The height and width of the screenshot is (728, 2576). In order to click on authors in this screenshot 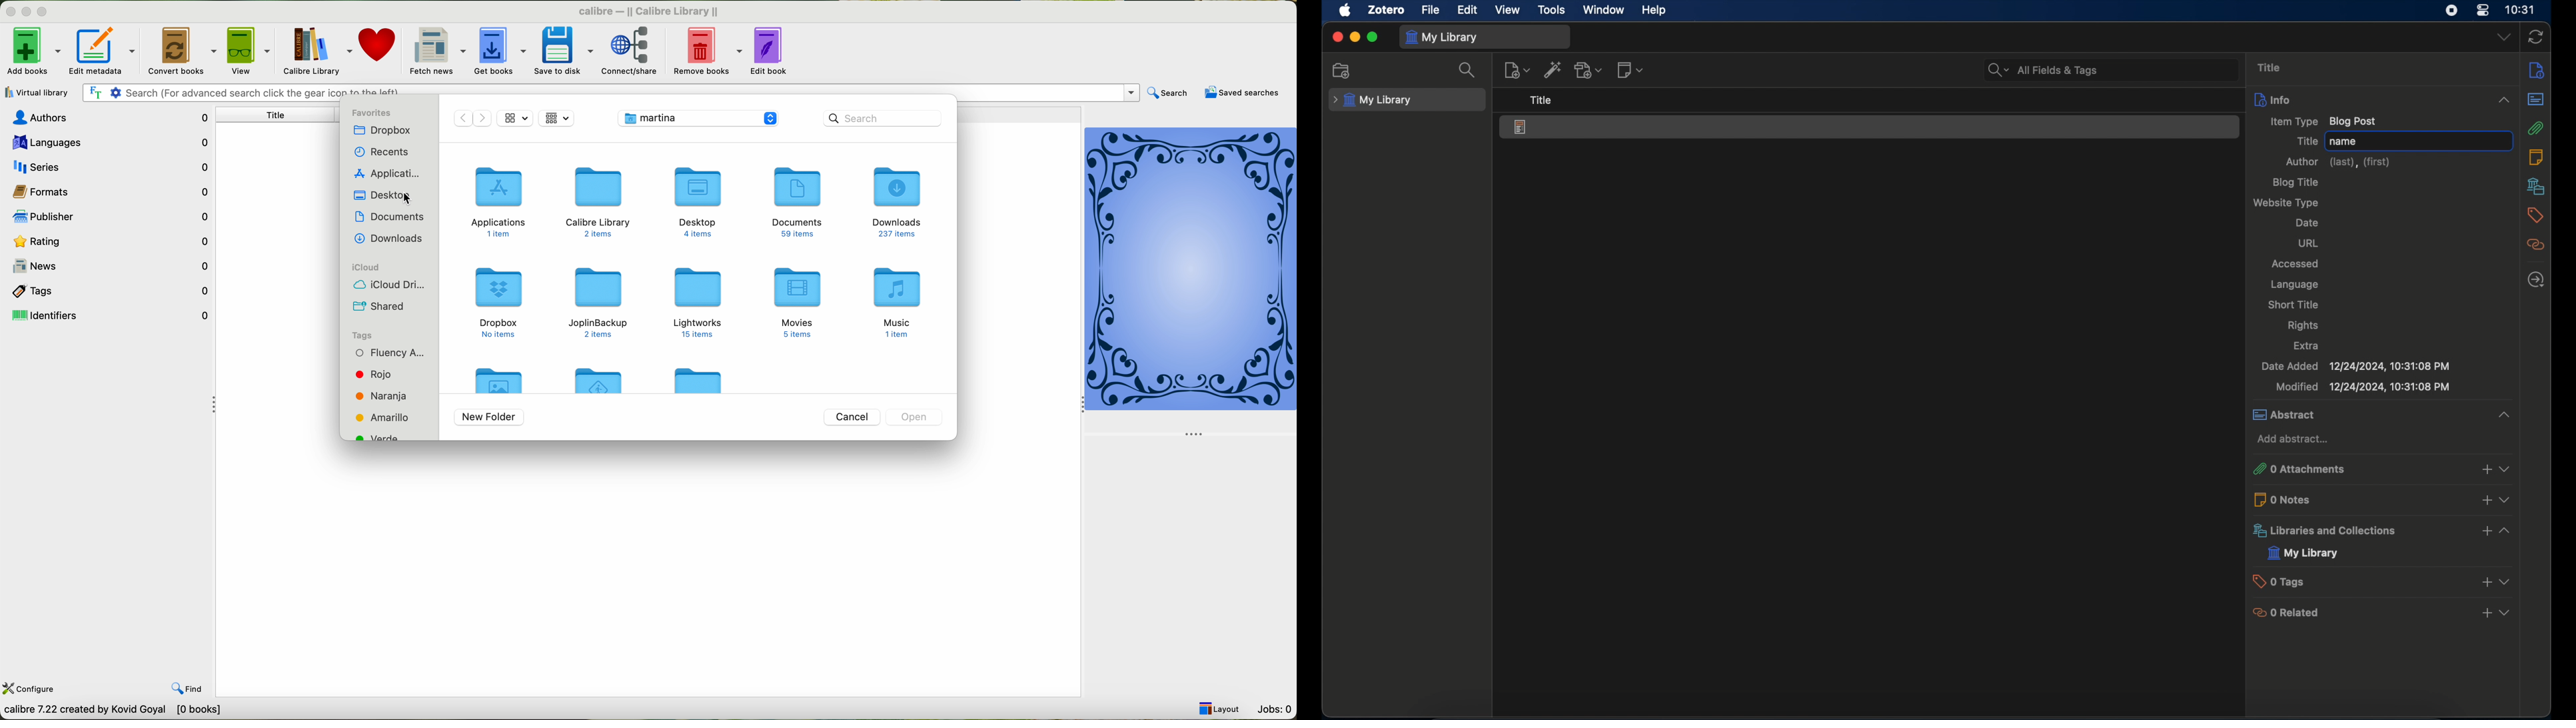, I will do `click(108, 118)`.